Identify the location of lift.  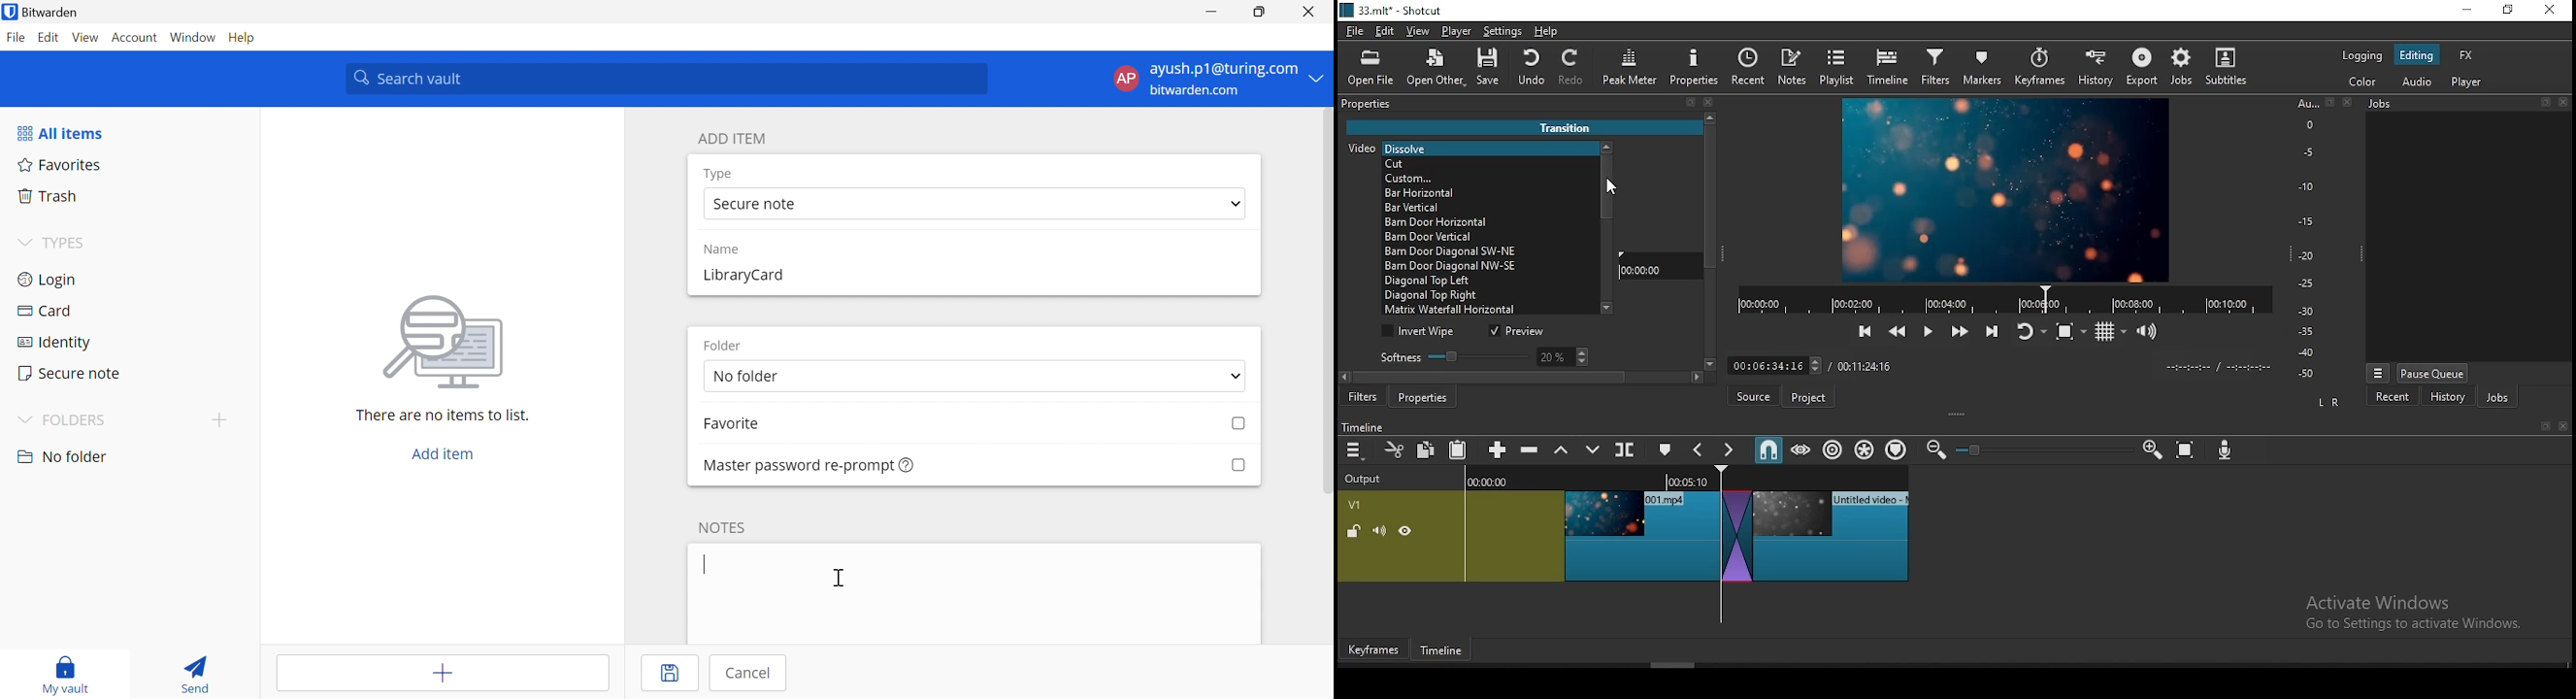
(1562, 450).